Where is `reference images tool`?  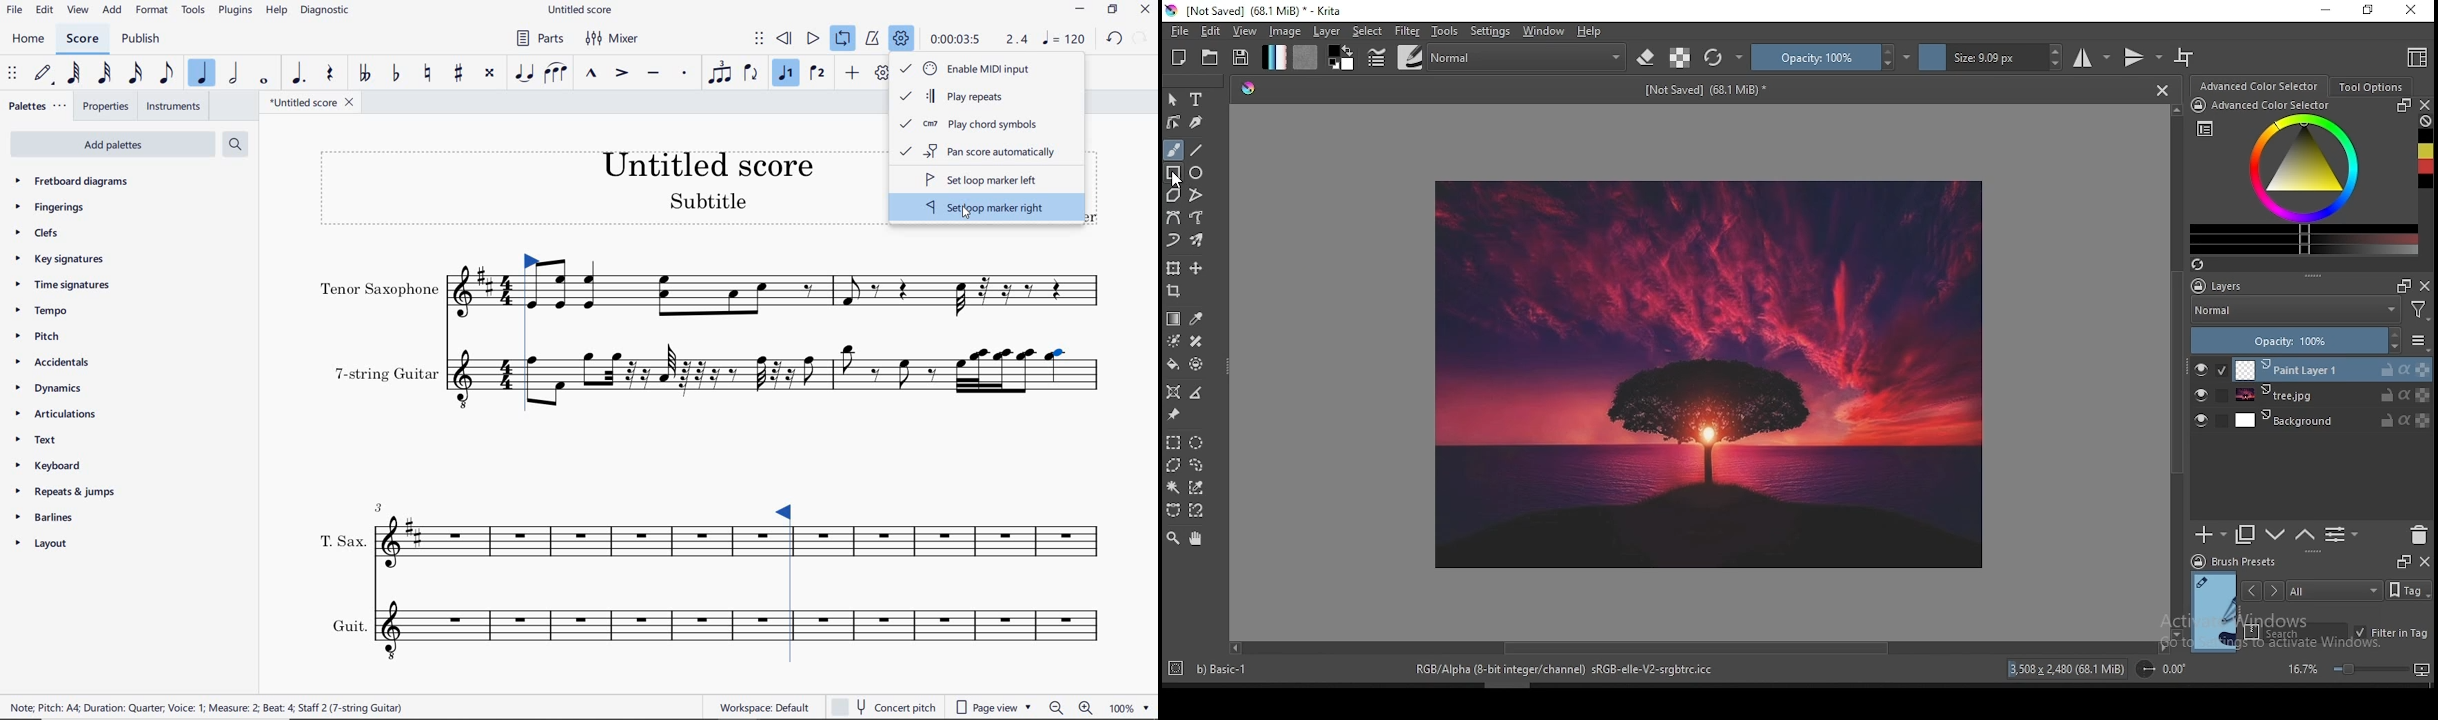 reference images tool is located at coordinates (1174, 415).